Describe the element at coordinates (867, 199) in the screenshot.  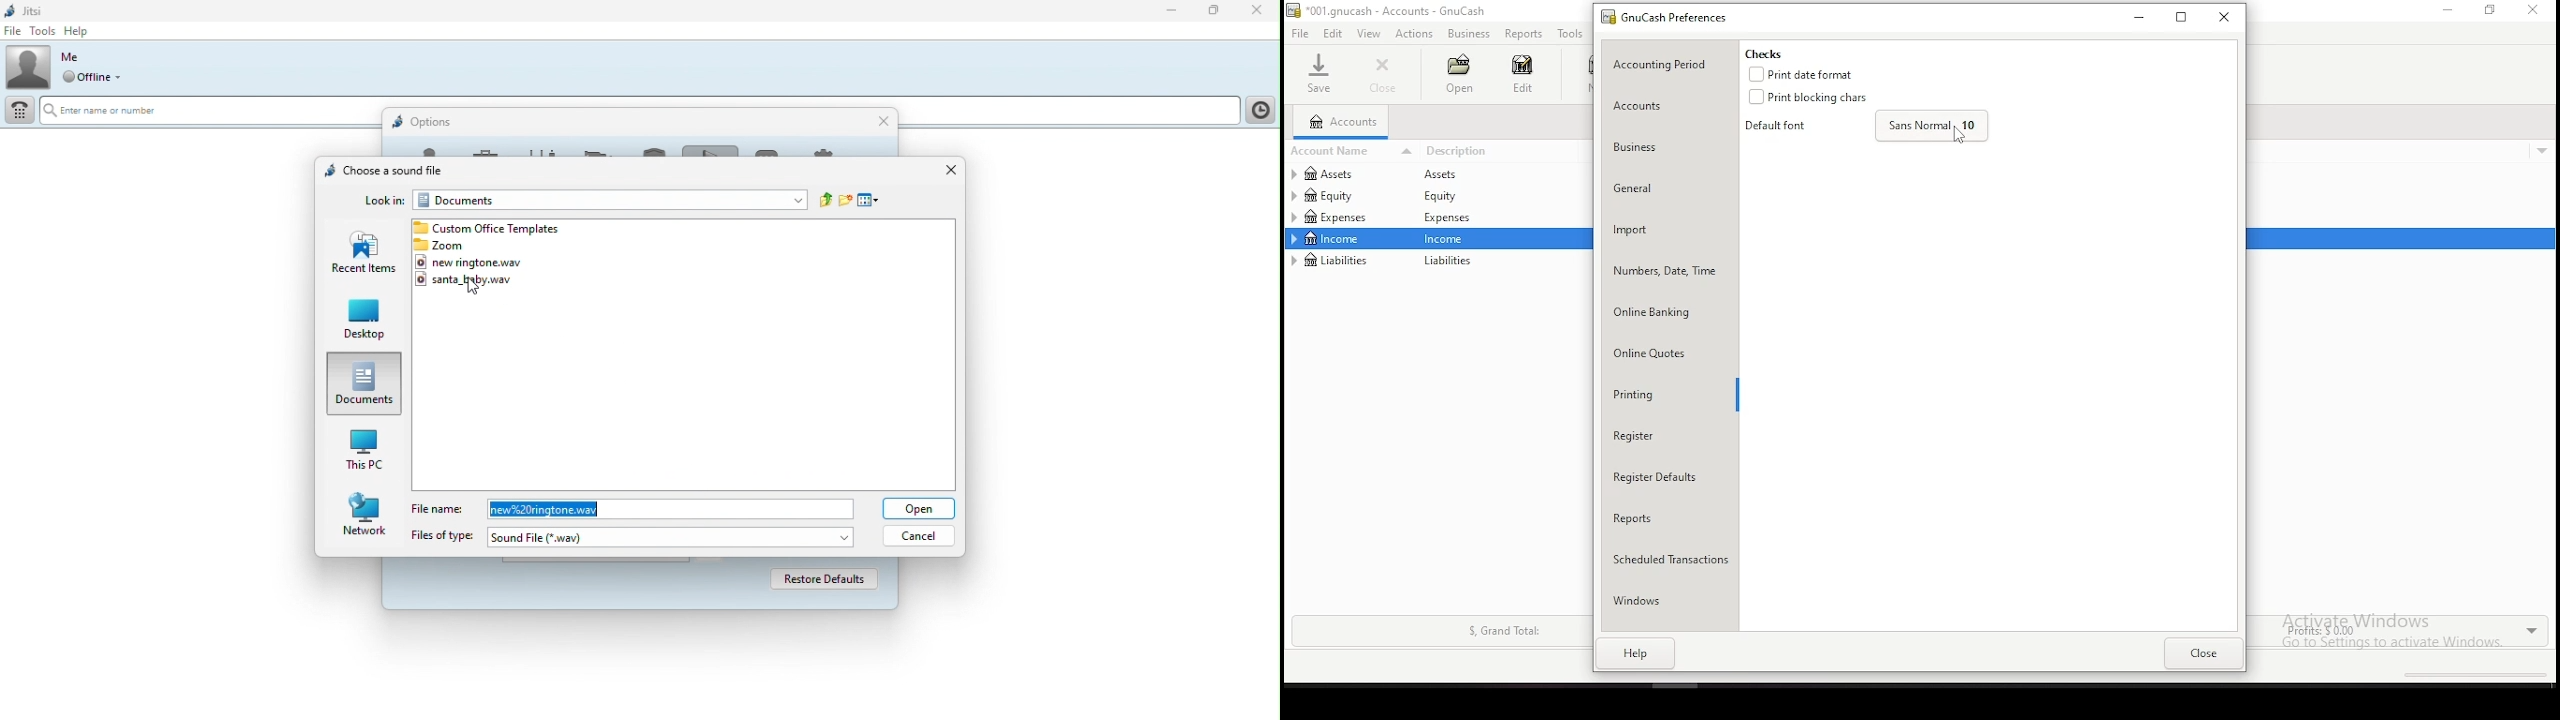
I see `view / organize  ` at that location.